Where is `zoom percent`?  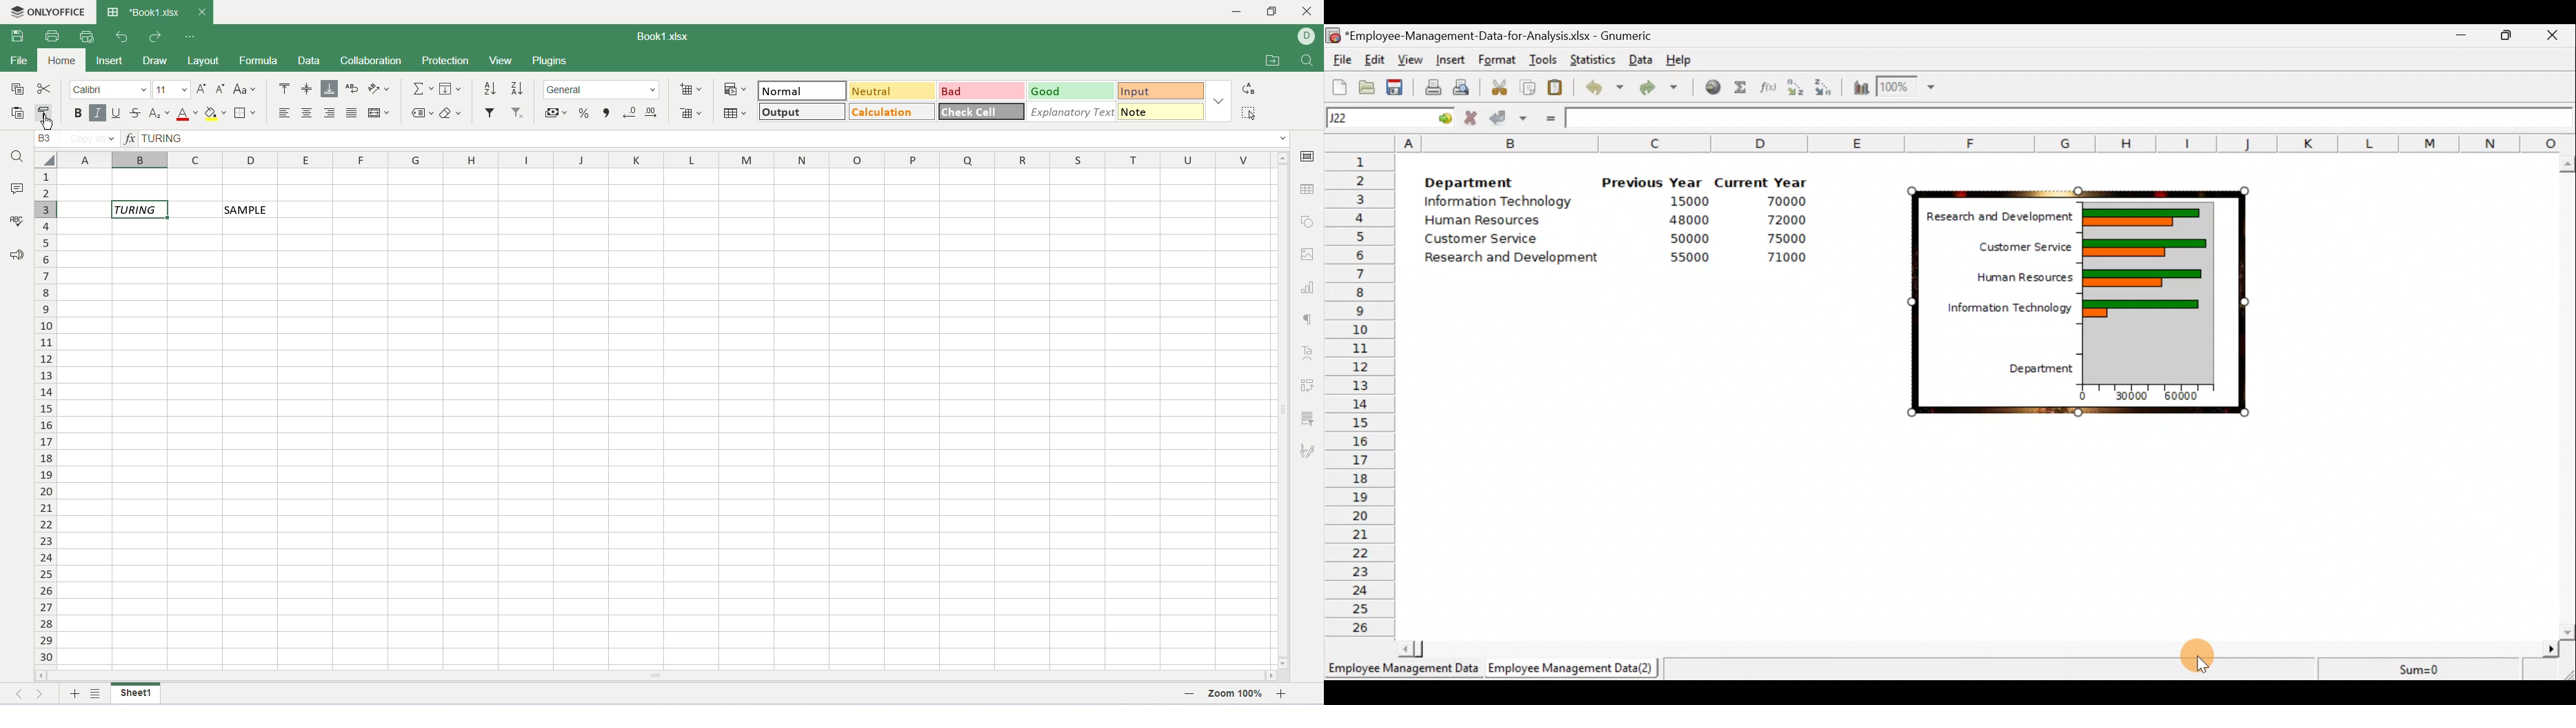
zoom percent is located at coordinates (1236, 696).